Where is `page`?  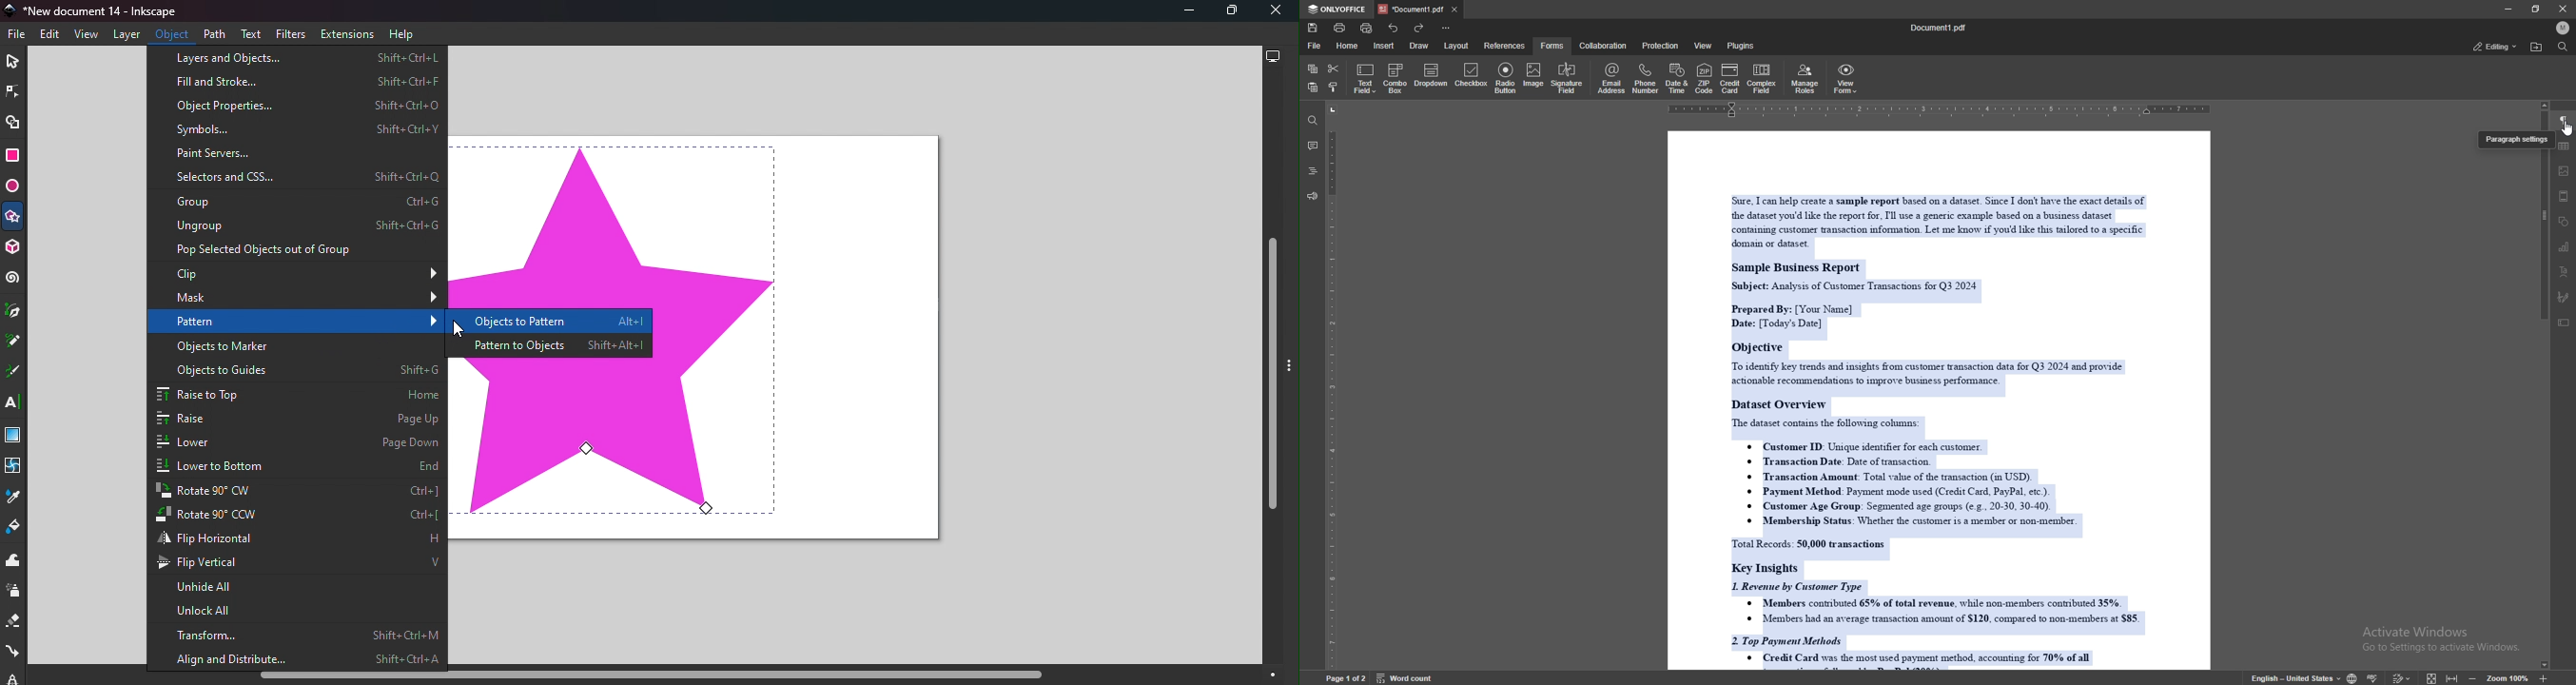 page is located at coordinates (1346, 677).